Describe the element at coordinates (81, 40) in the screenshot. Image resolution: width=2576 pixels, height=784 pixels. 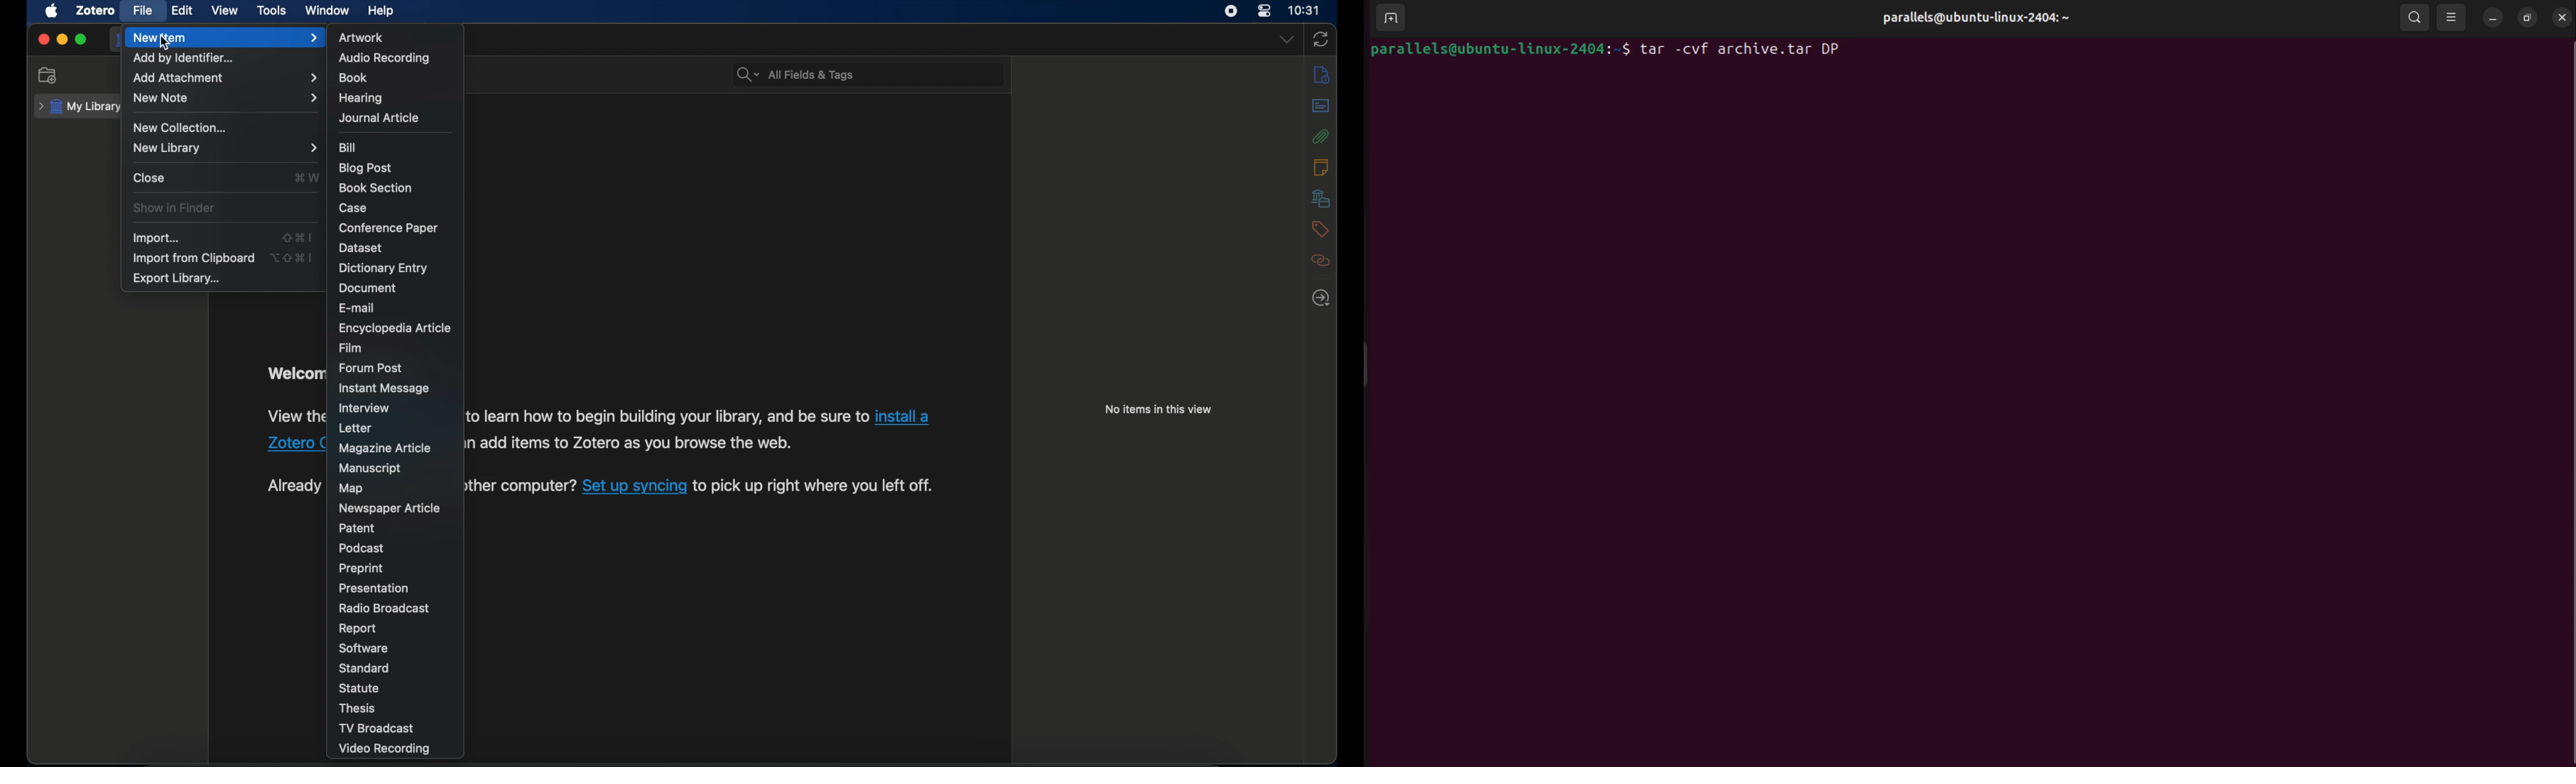
I see `maximize` at that location.